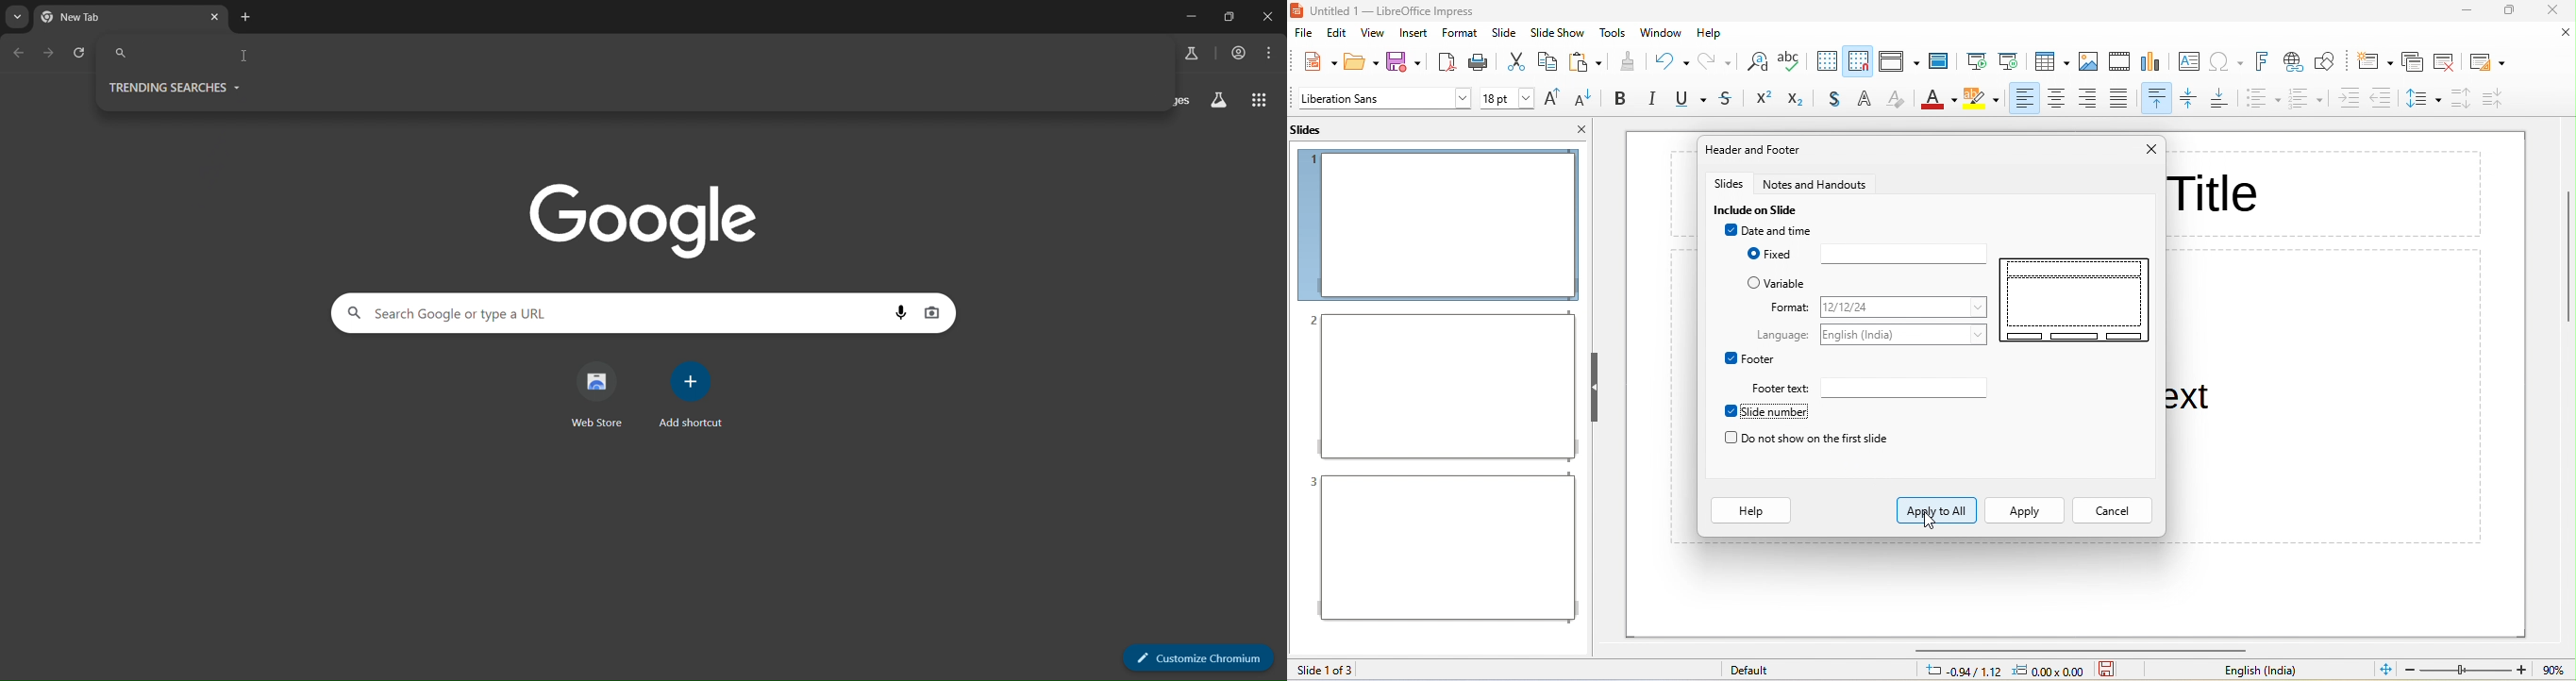 The height and width of the screenshot is (700, 2576). What do you see at coordinates (1363, 60) in the screenshot?
I see `open` at bounding box center [1363, 60].